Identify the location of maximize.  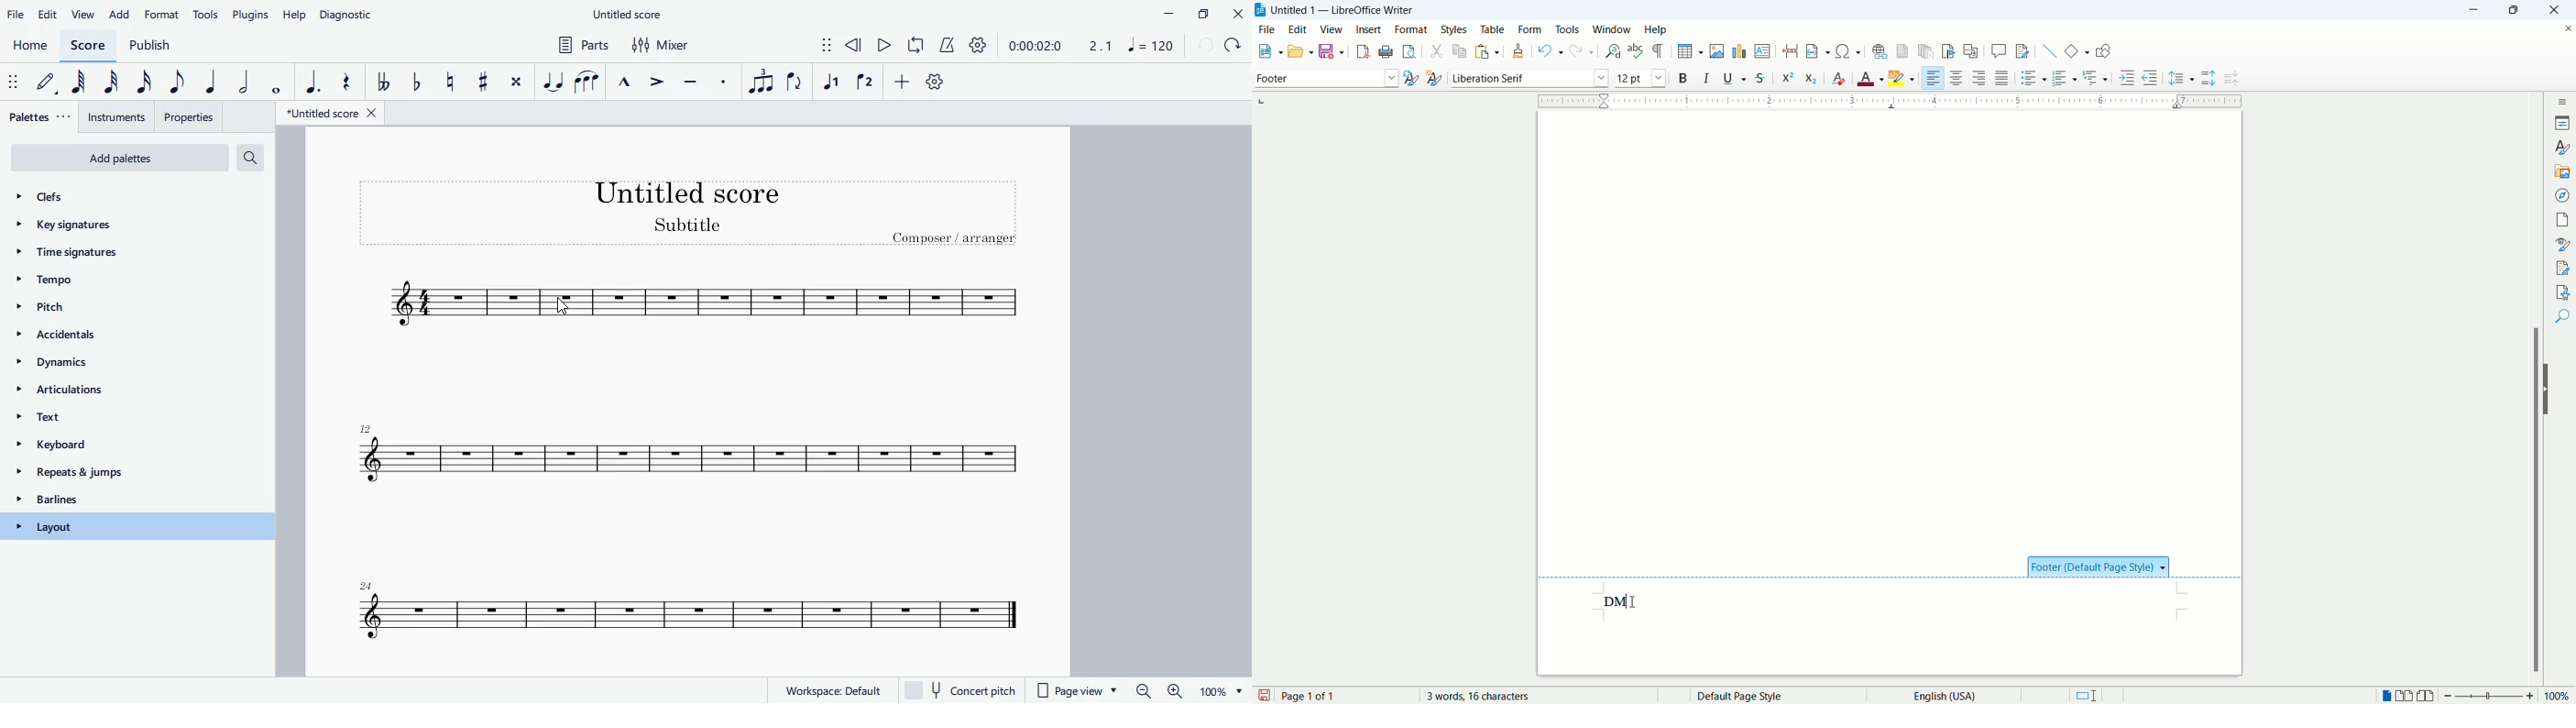
(1202, 13).